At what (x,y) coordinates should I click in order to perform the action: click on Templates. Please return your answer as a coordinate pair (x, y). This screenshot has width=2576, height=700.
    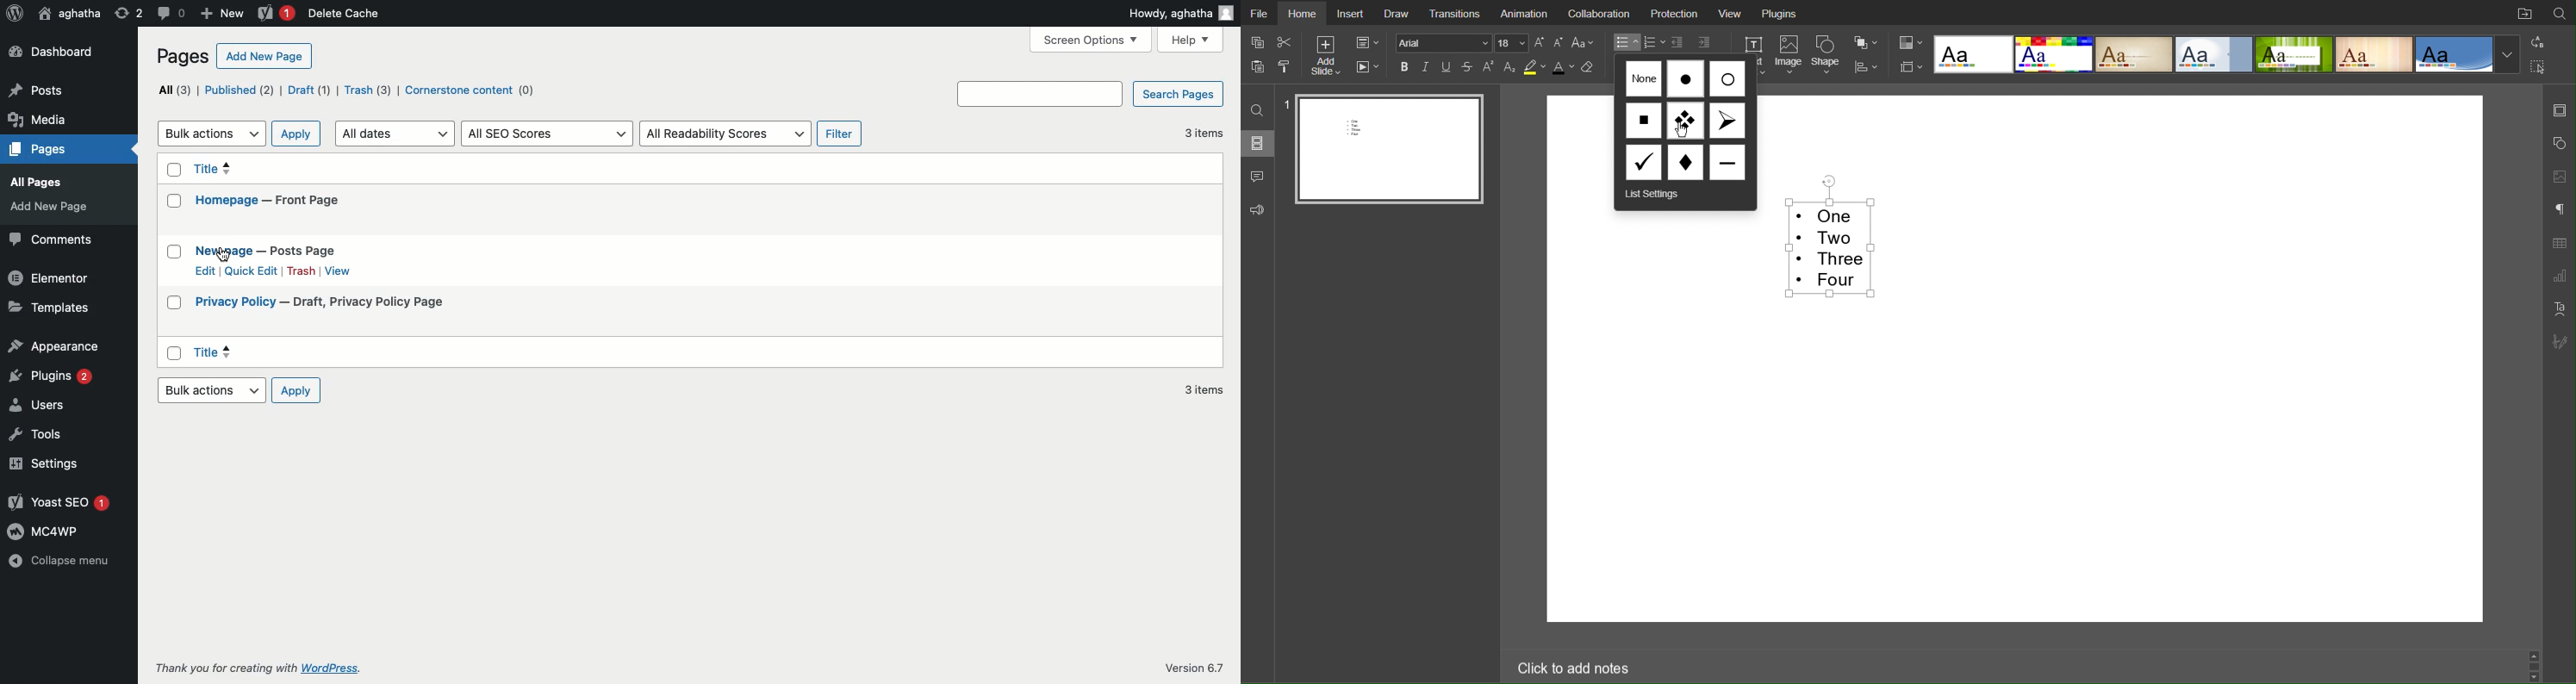
    Looking at the image, I should click on (2226, 52).